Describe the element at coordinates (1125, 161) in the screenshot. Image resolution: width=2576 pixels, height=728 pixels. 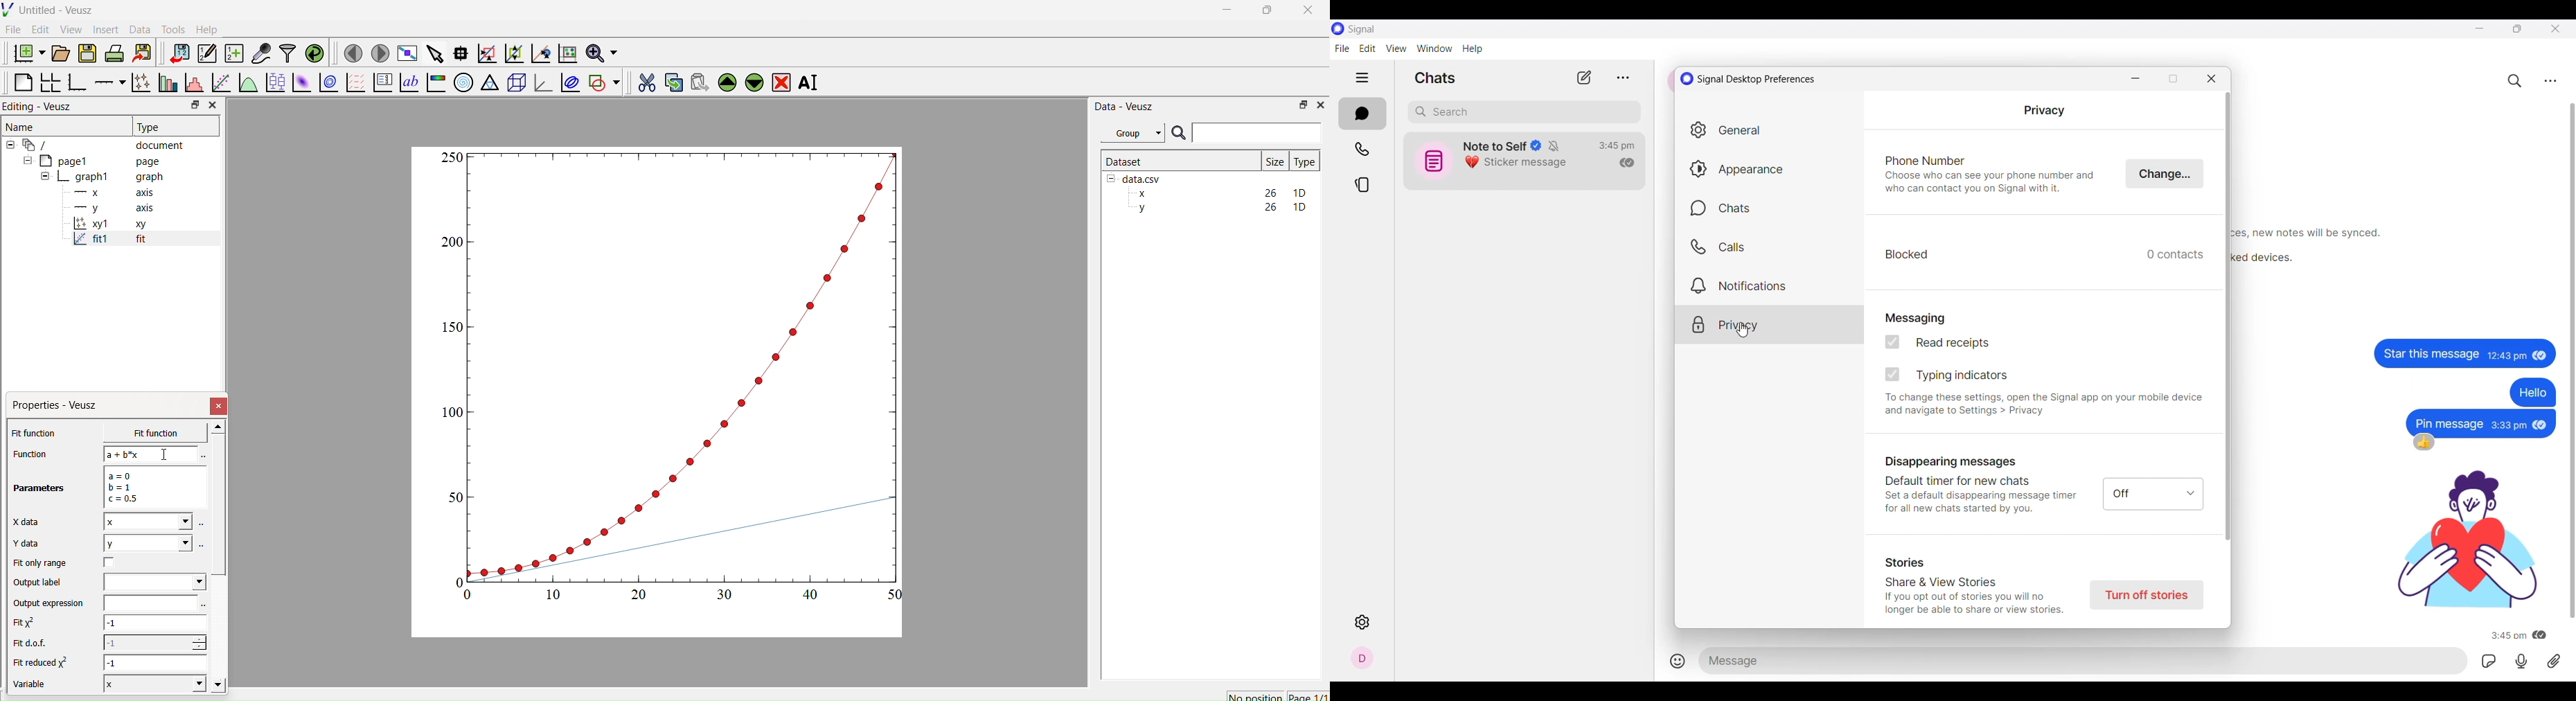
I see `Dataset` at that location.